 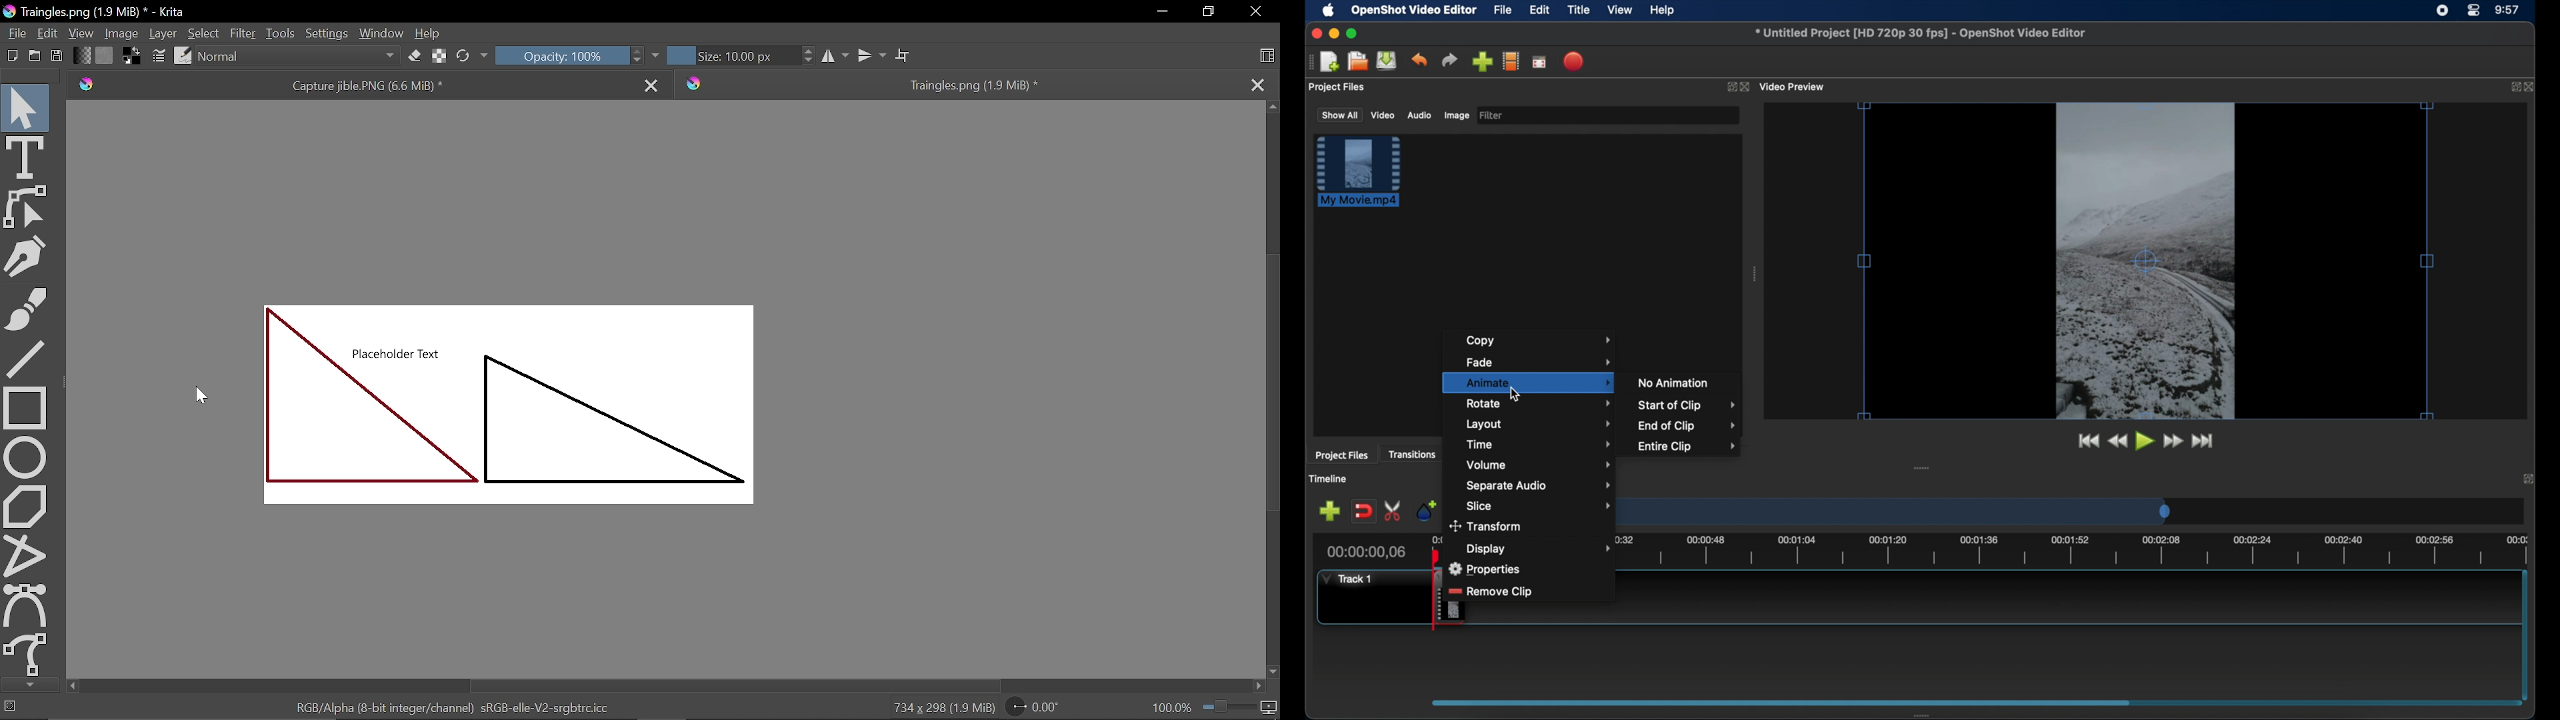 I want to click on video preview, so click(x=2146, y=262).